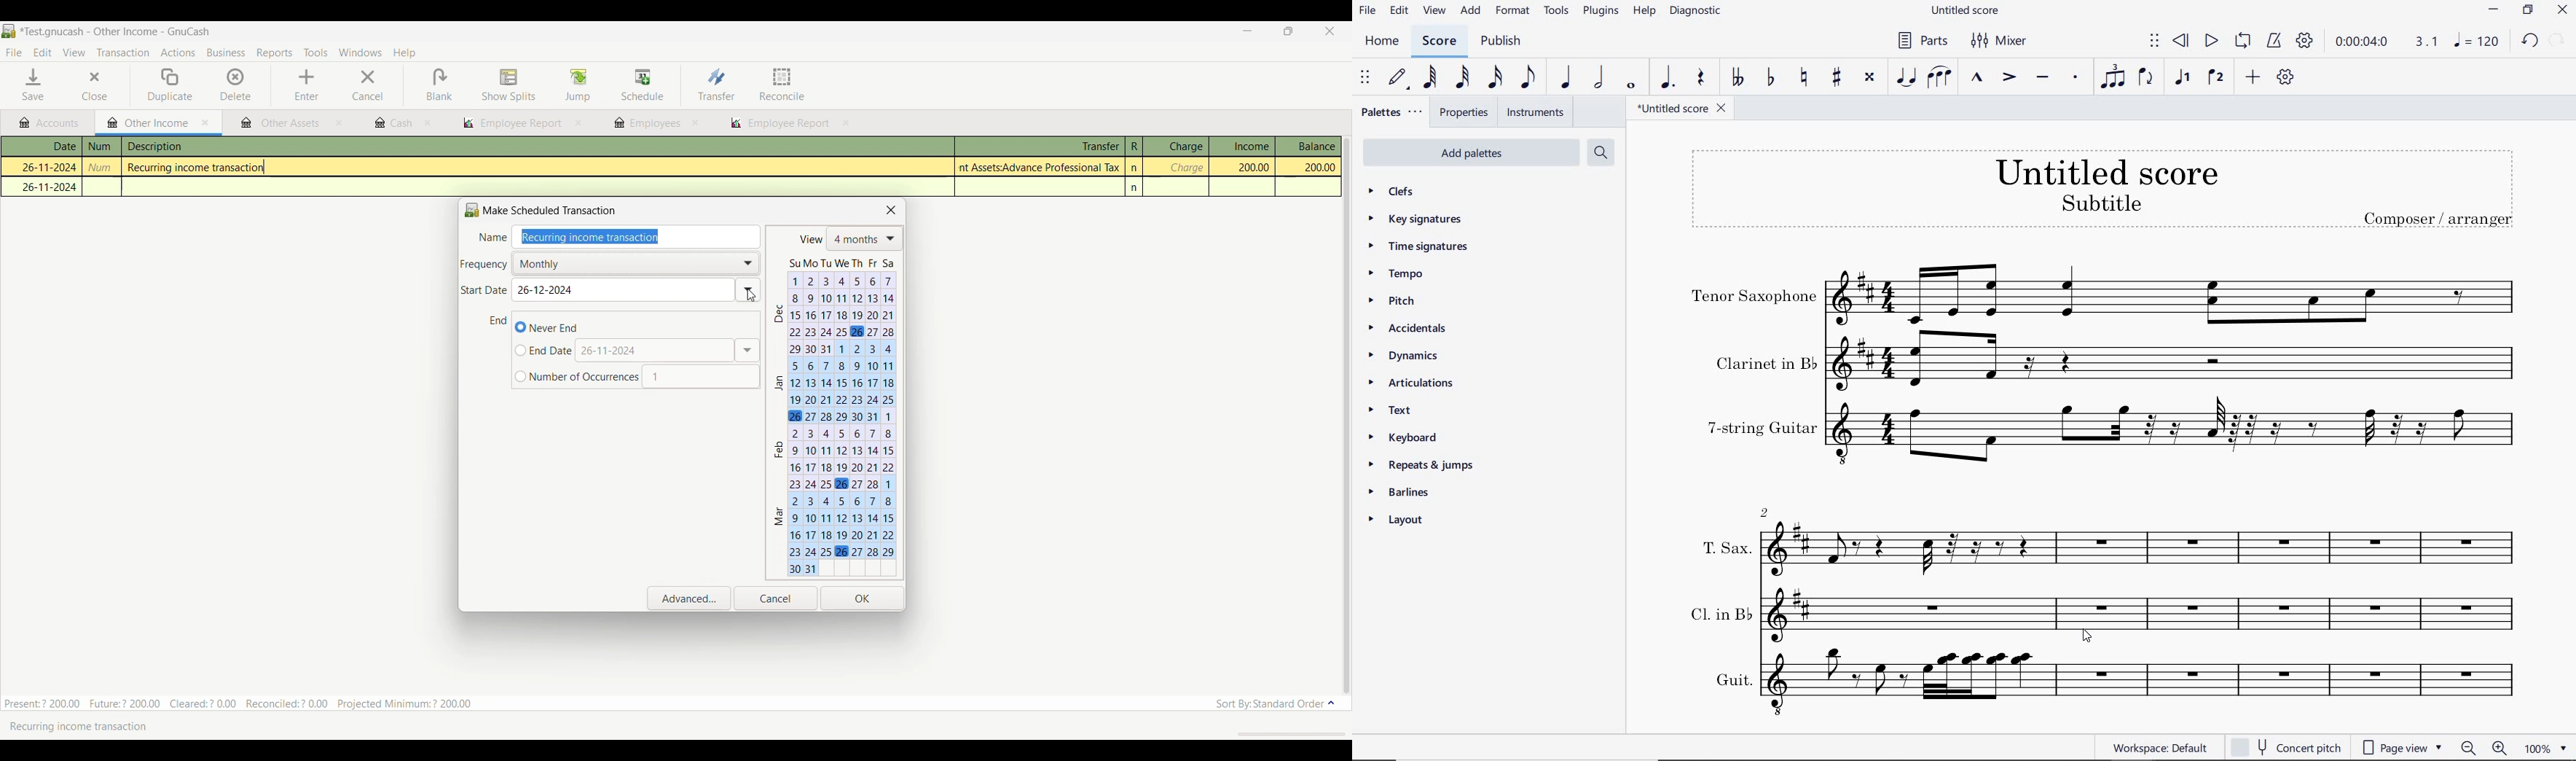 The height and width of the screenshot is (784, 2576). What do you see at coordinates (695, 123) in the screenshot?
I see `close` at bounding box center [695, 123].